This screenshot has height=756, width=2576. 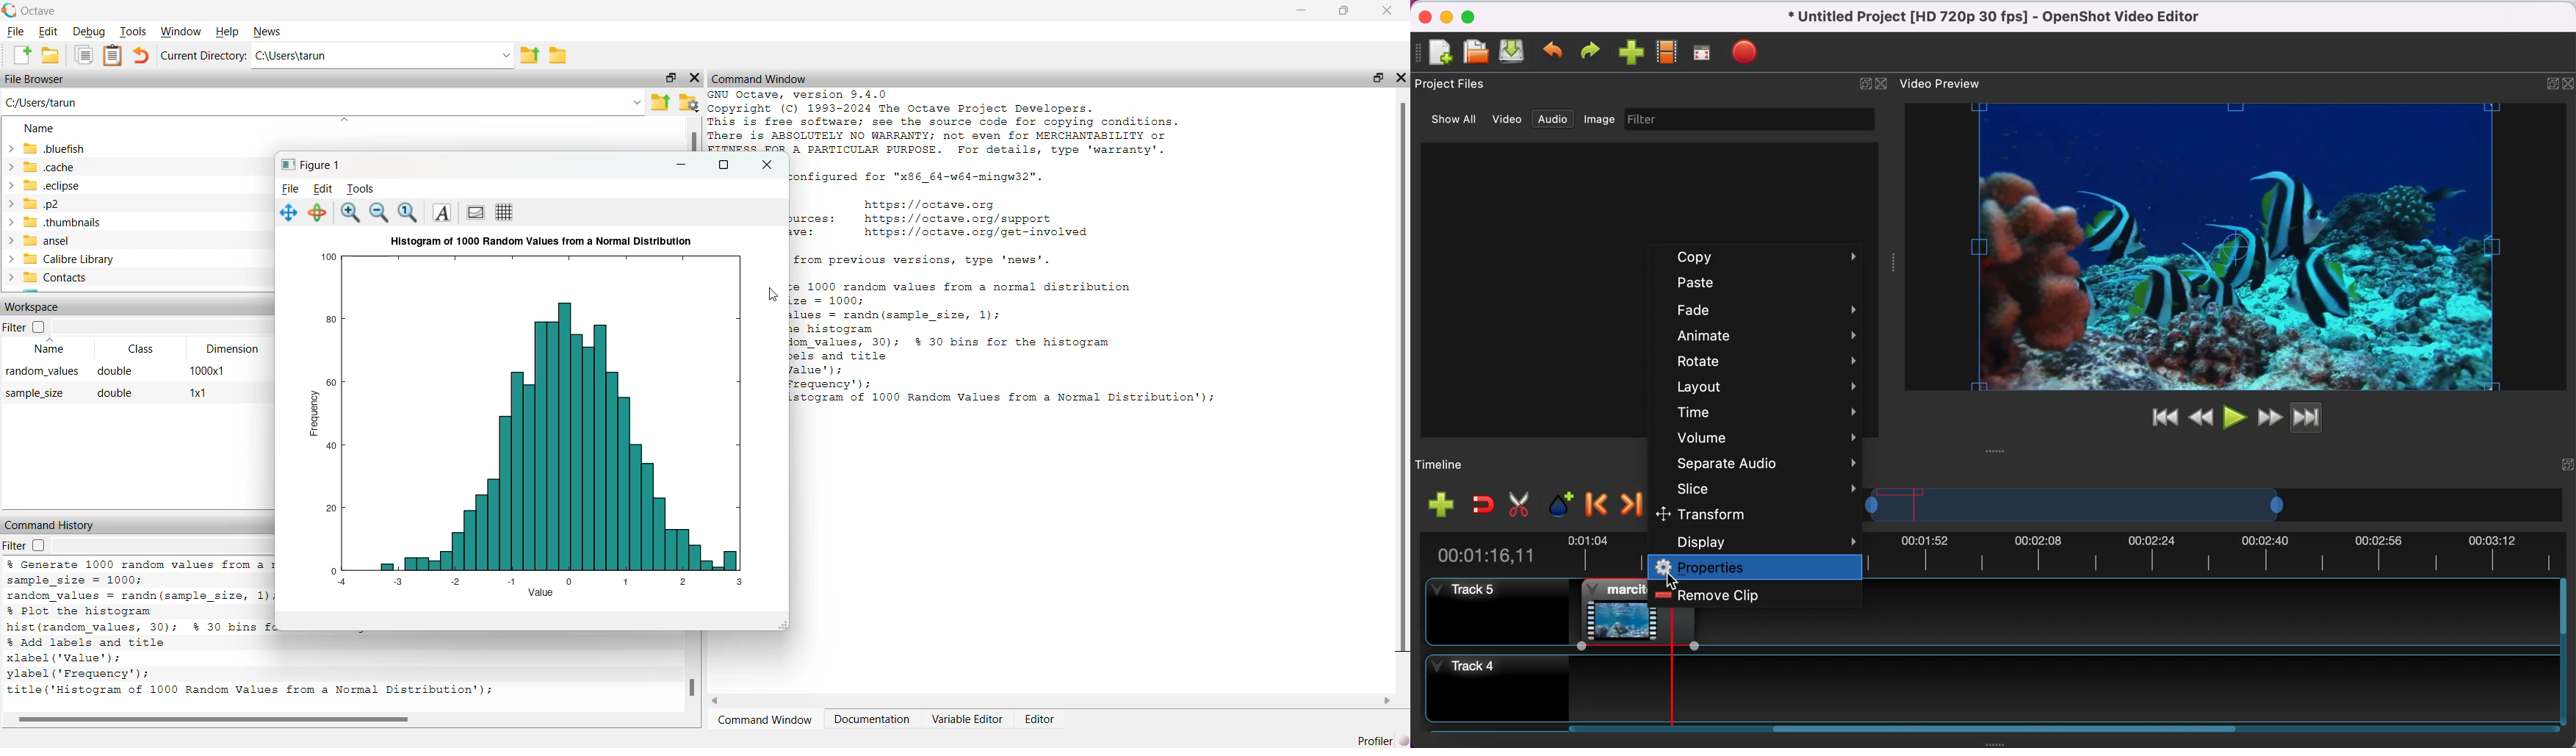 I want to click on scroll bar, so click(x=1401, y=381).